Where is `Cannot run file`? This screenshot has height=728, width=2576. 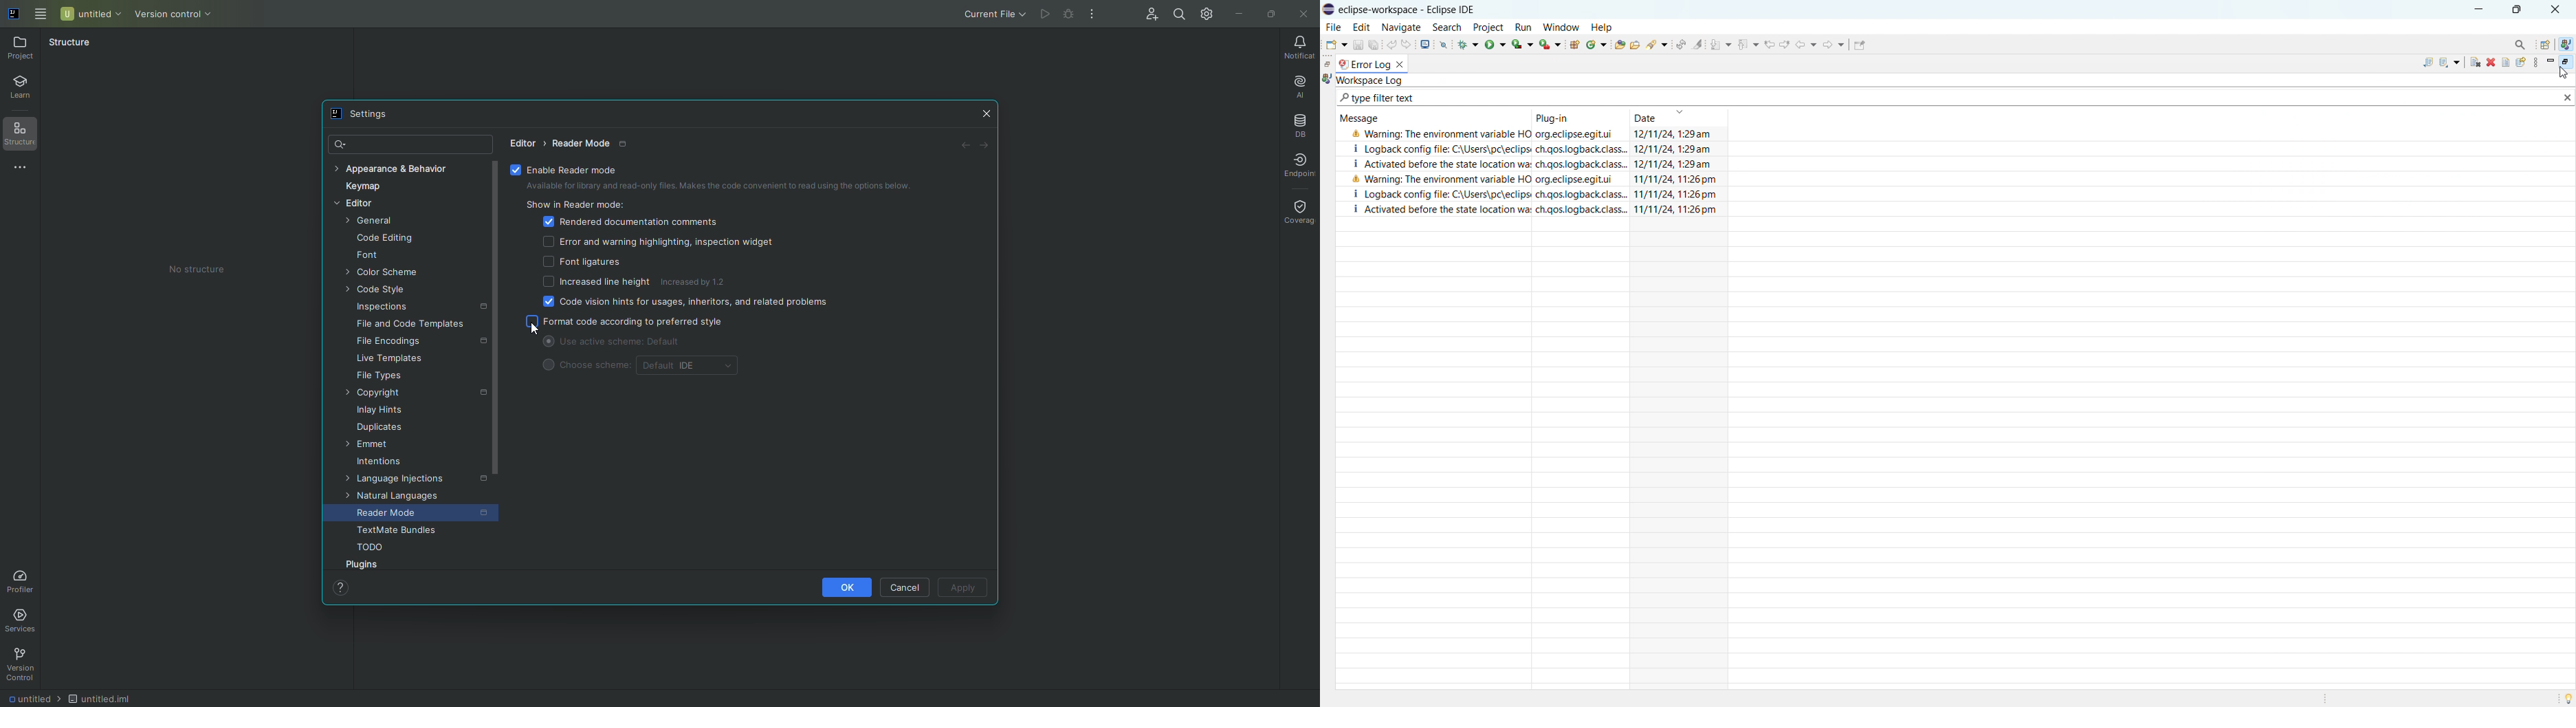 Cannot run file is located at coordinates (1069, 13).